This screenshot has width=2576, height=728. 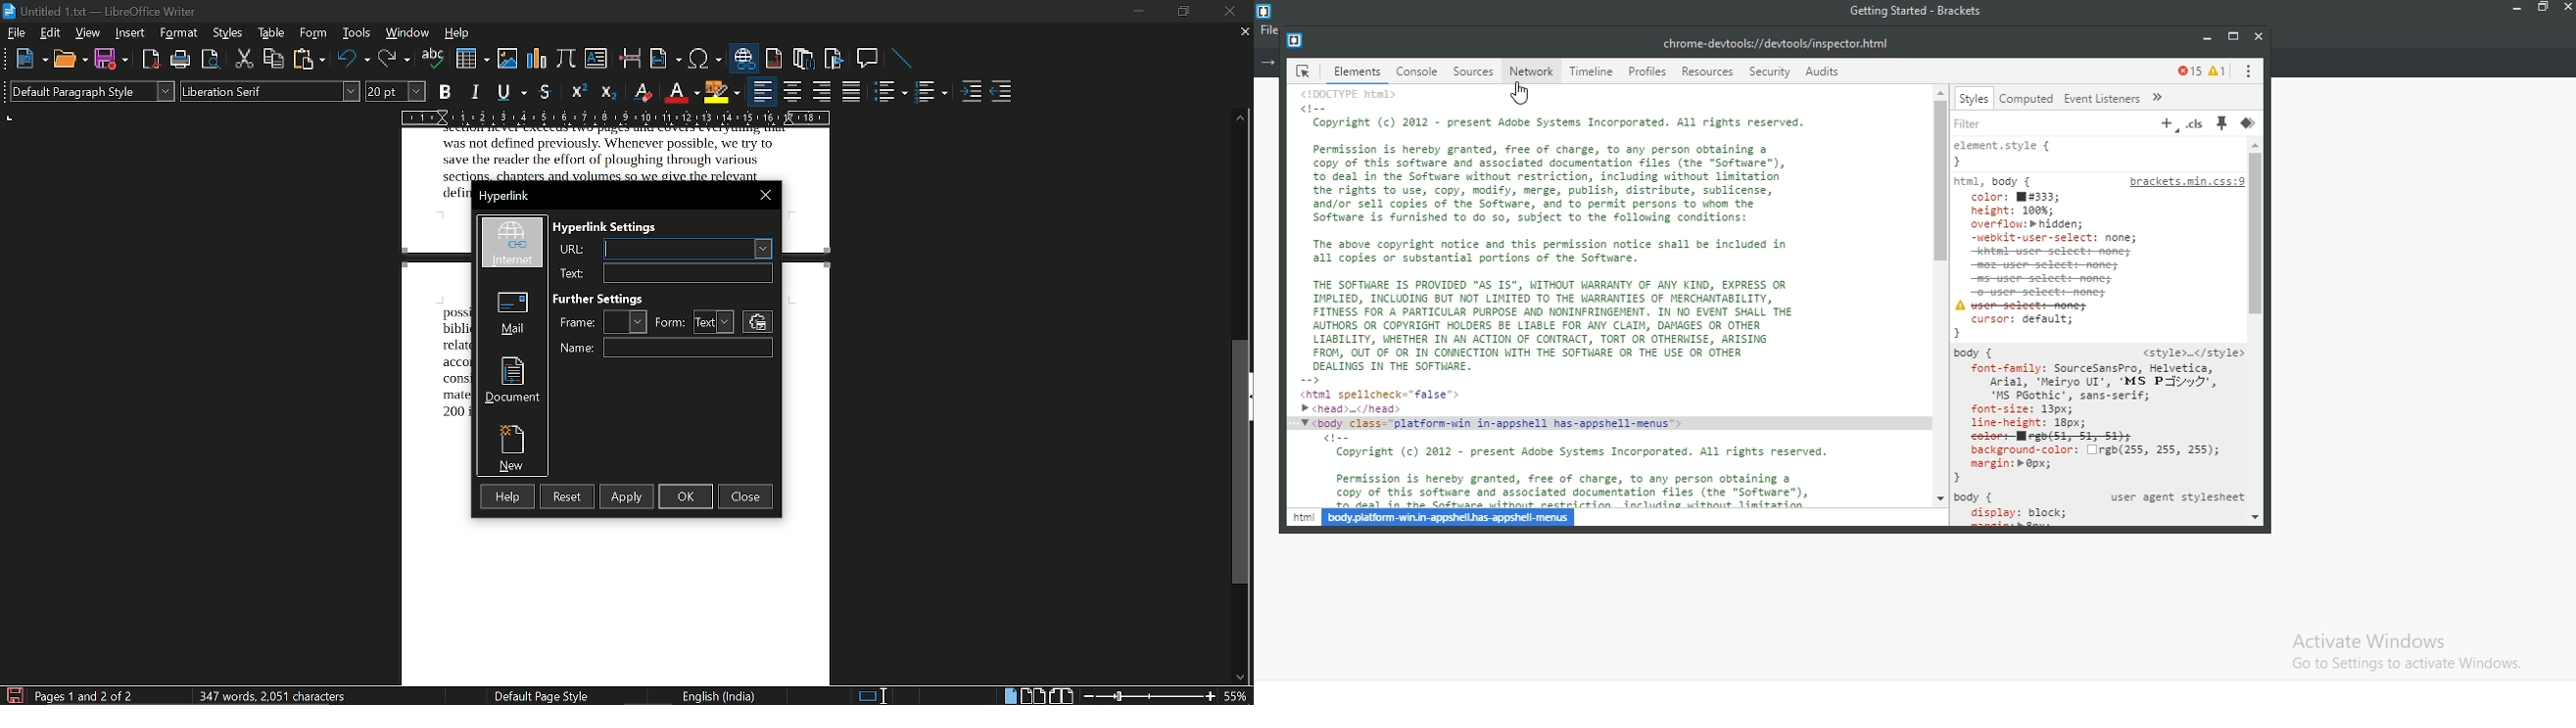 I want to click on help, so click(x=507, y=496).